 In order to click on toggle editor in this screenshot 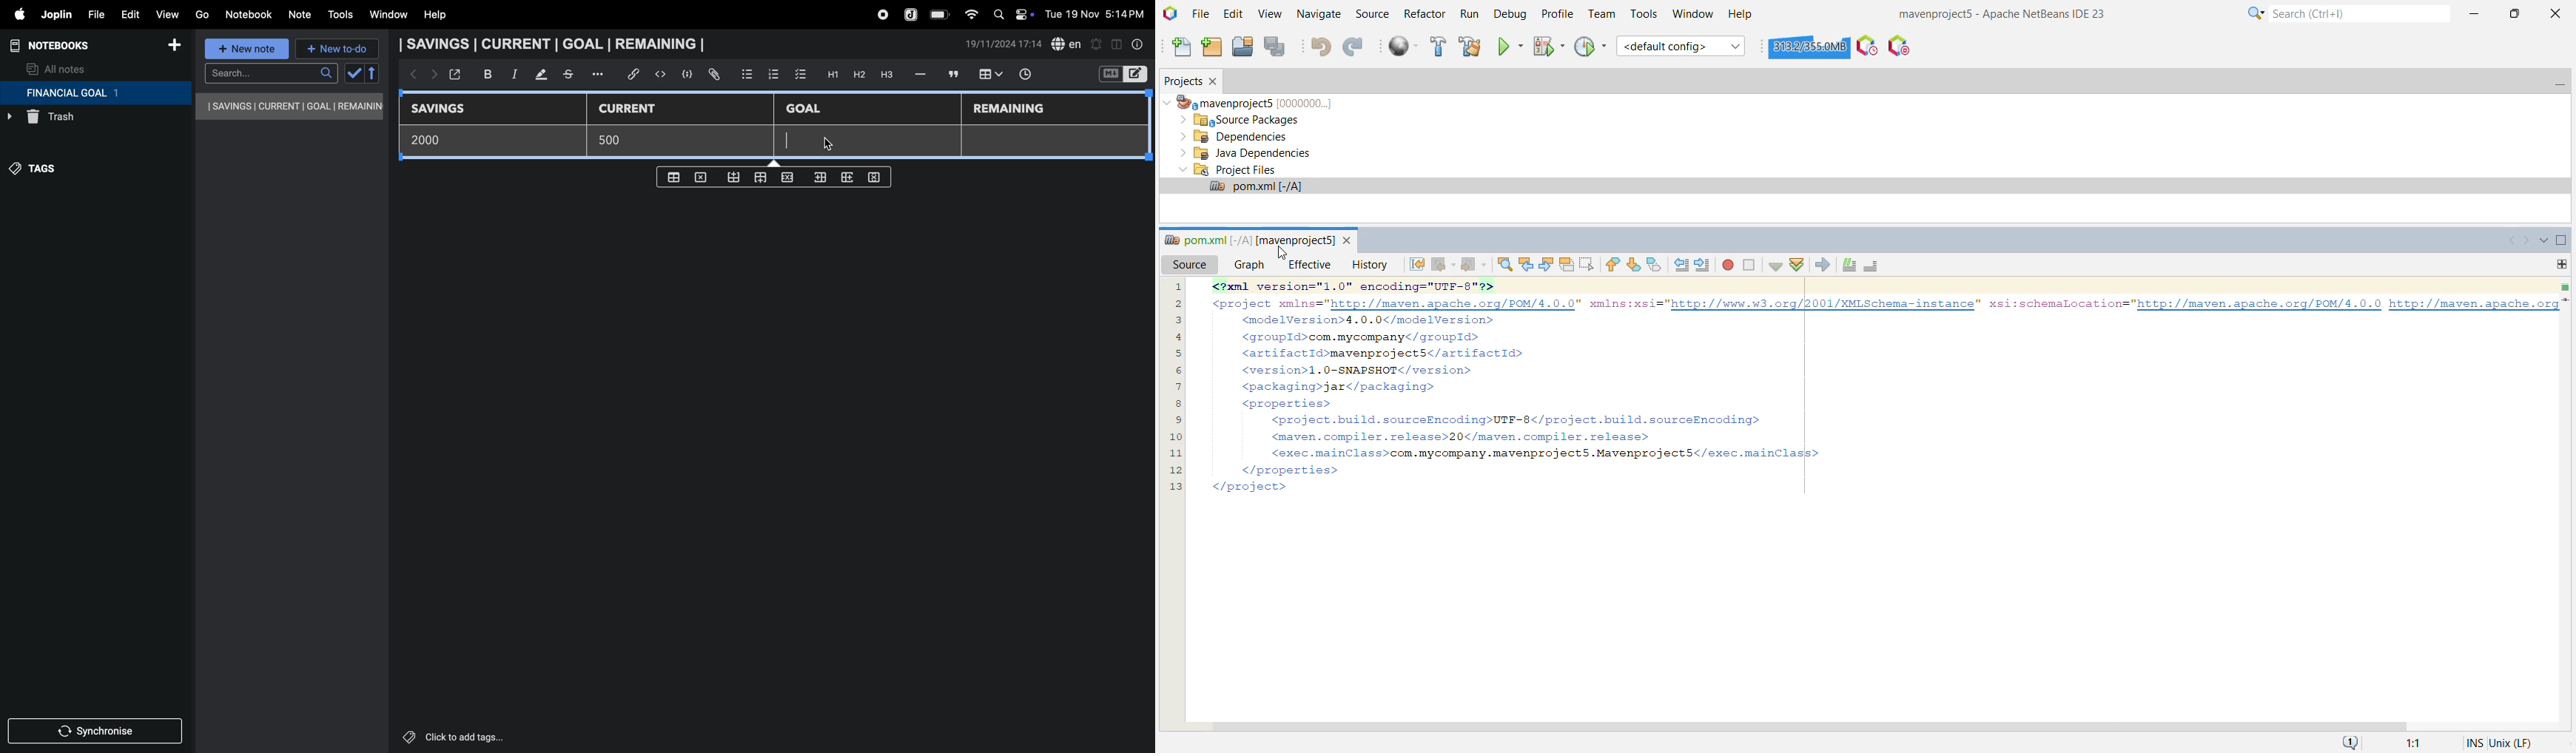, I will do `click(1117, 43)`.